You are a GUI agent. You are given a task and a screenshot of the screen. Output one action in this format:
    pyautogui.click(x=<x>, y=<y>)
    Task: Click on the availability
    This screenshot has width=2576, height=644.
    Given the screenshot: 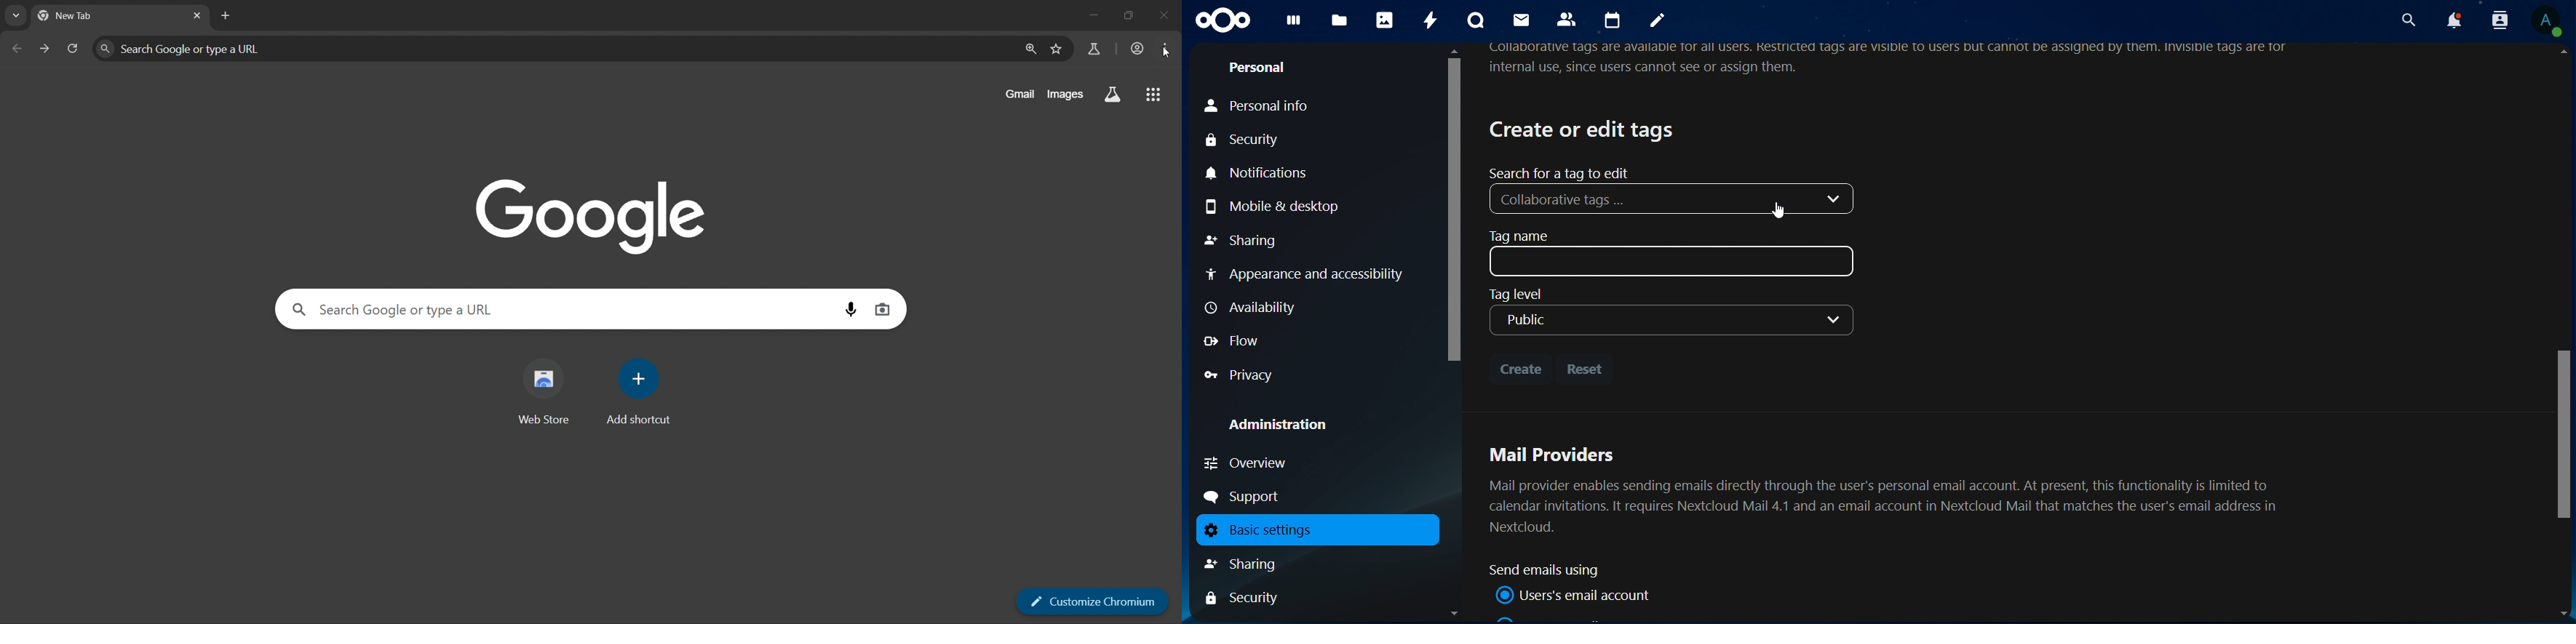 What is the action you would take?
    pyautogui.click(x=1255, y=308)
    